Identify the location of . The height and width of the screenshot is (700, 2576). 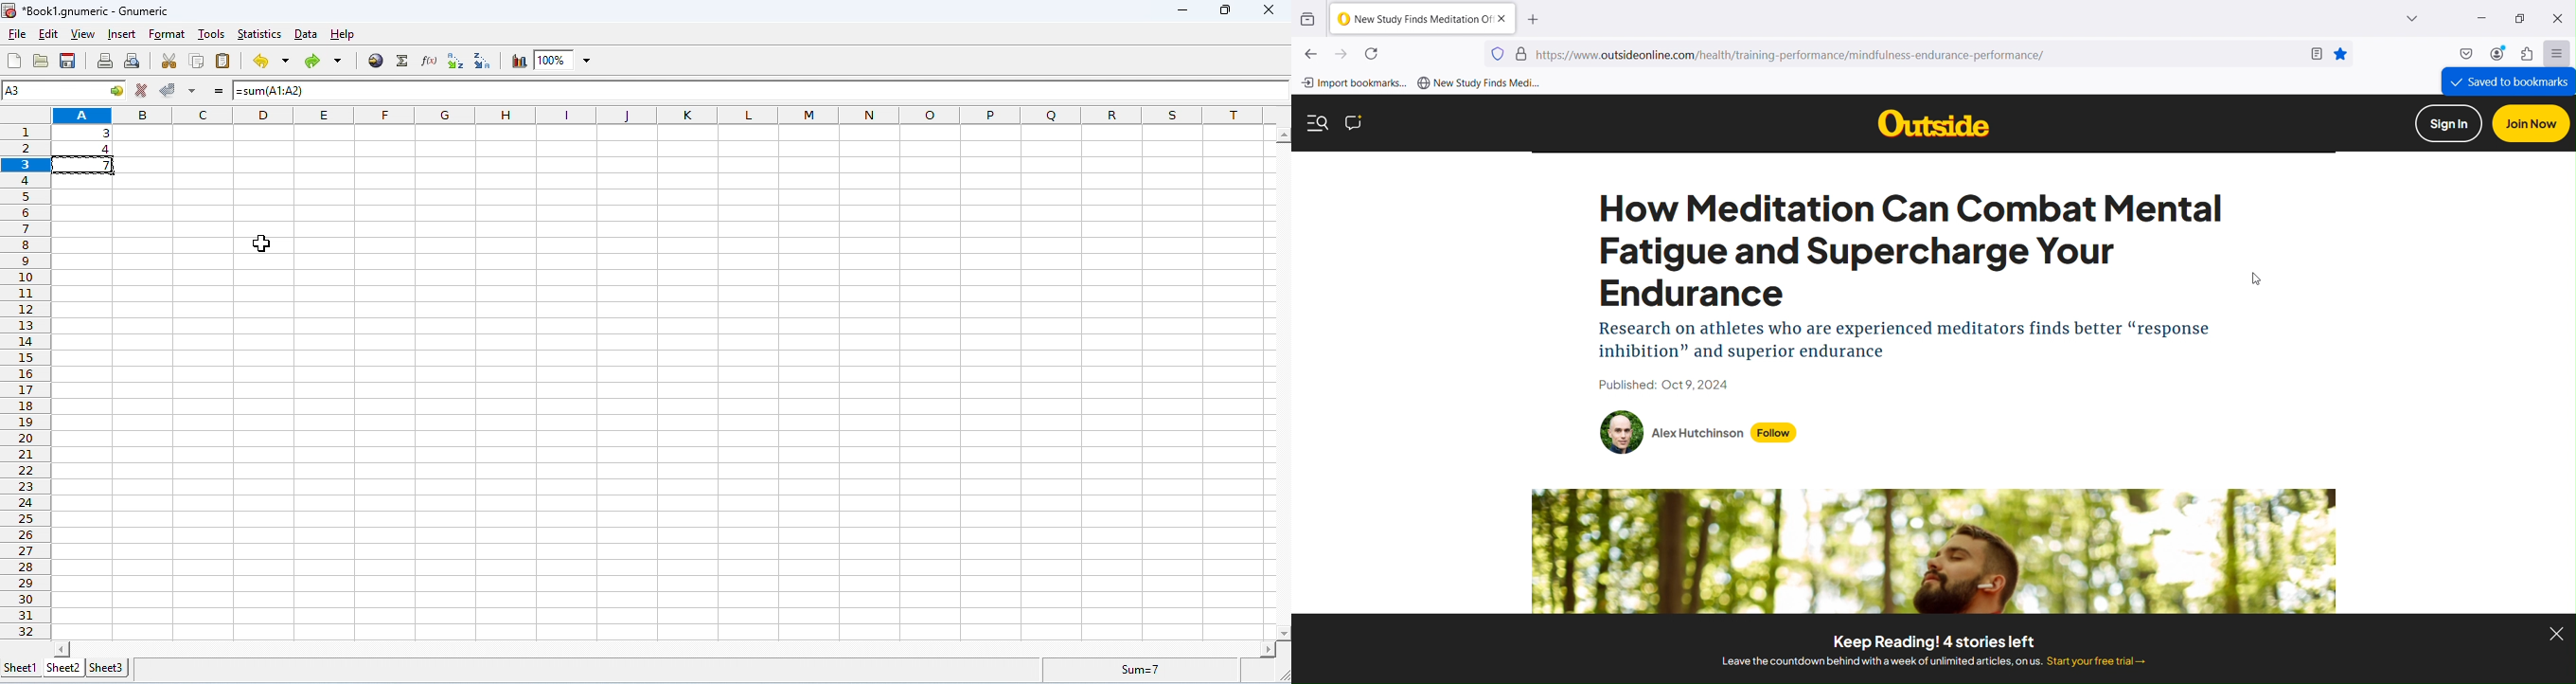
(1933, 123).